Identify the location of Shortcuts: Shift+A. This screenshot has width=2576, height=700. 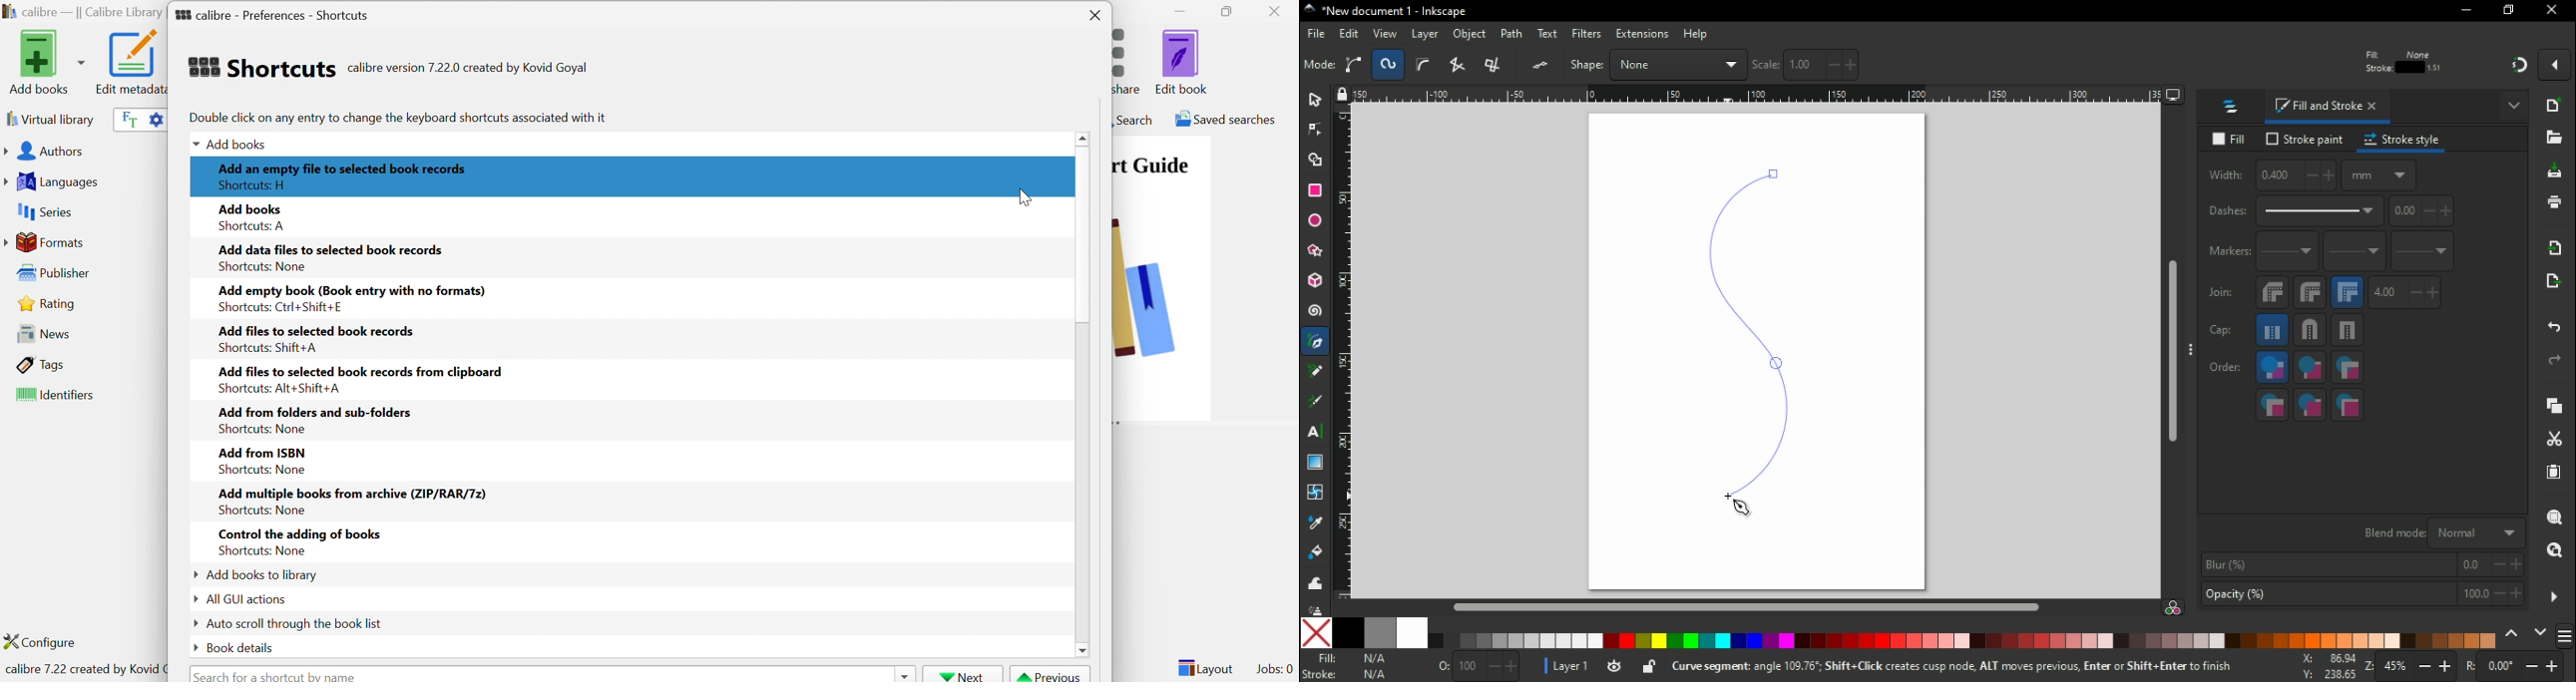
(268, 348).